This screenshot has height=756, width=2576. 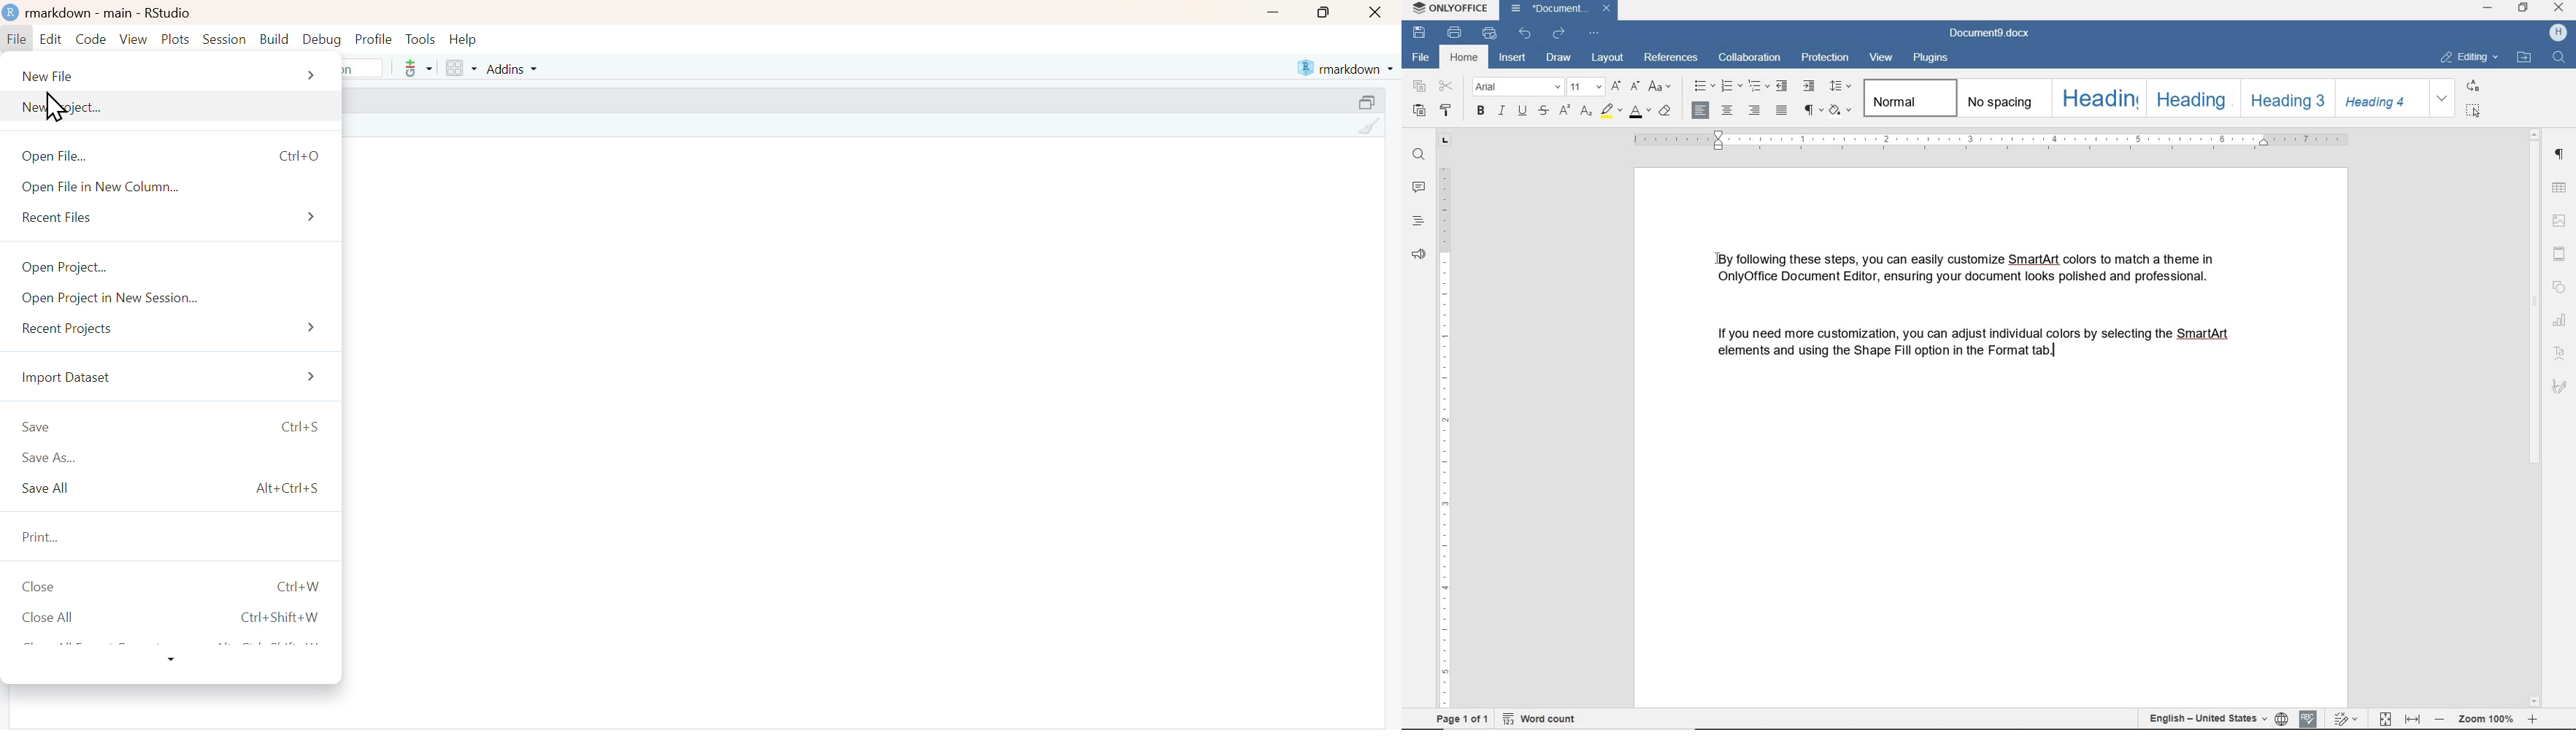 I want to click on new project , so click(x=176, y=107).